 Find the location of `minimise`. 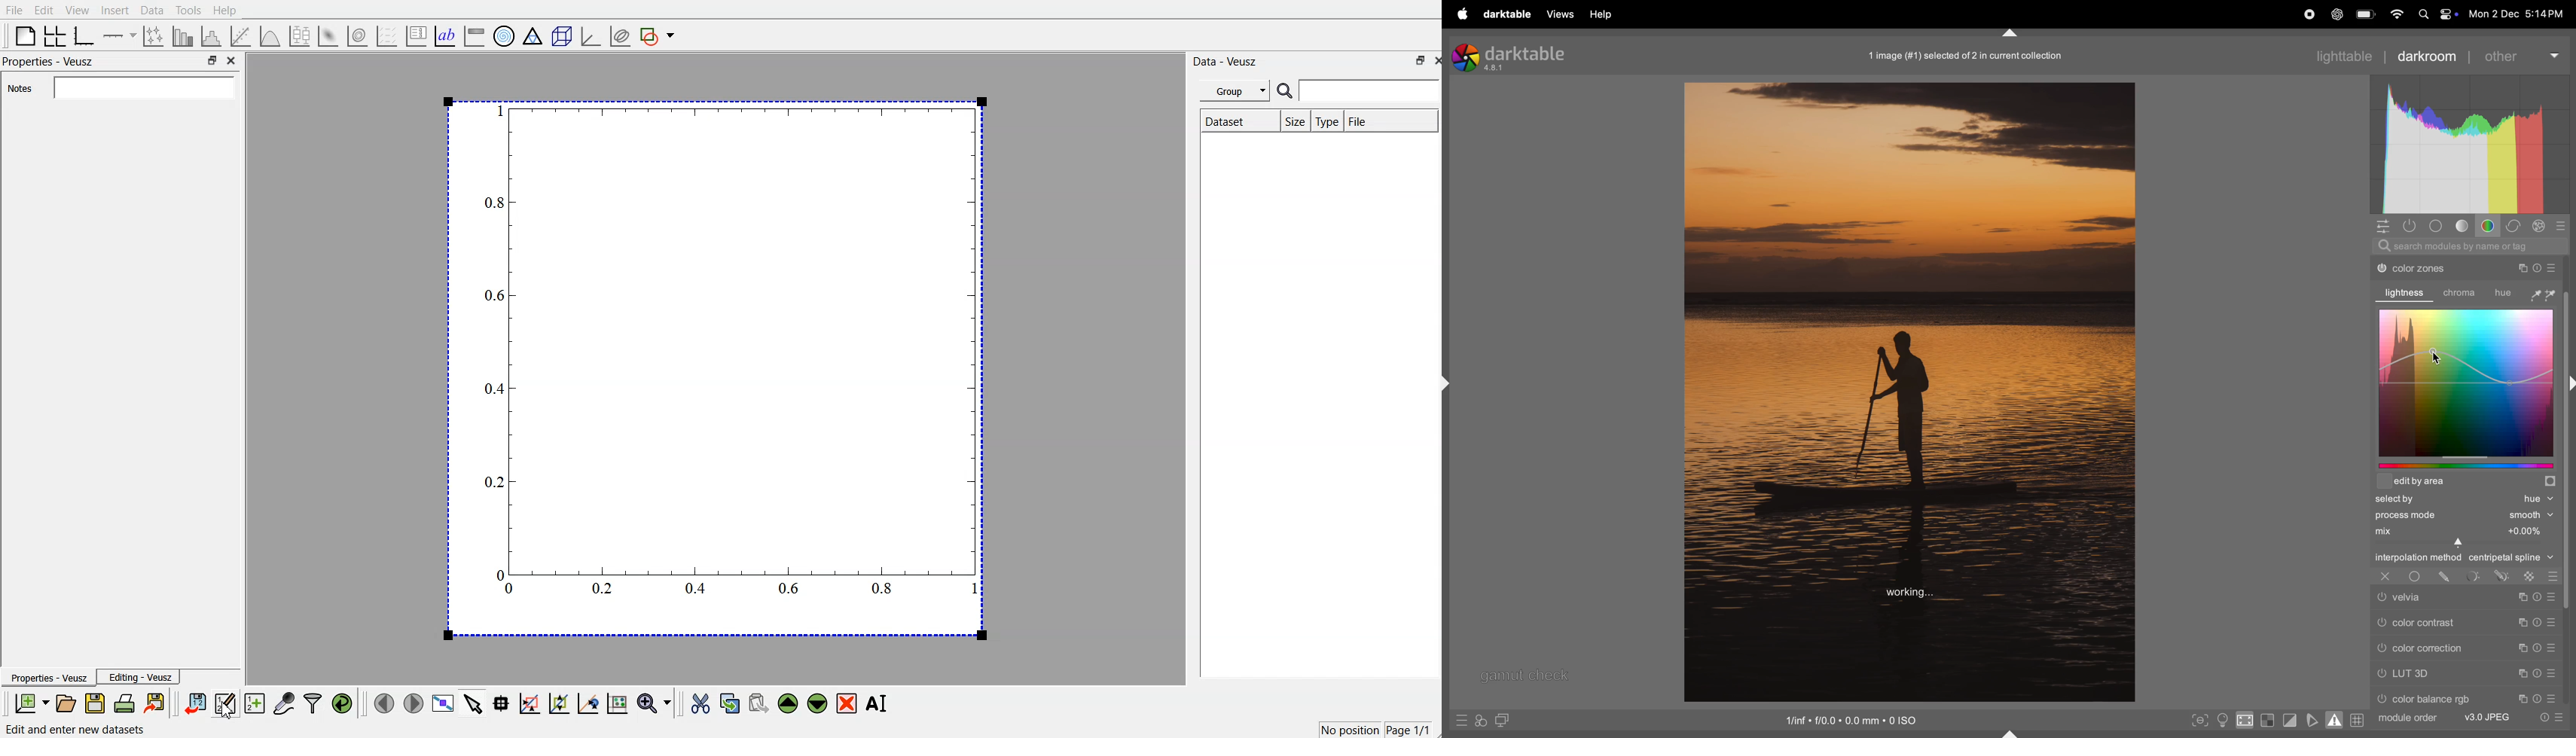

minimise is located at coordinates (1415, 60).